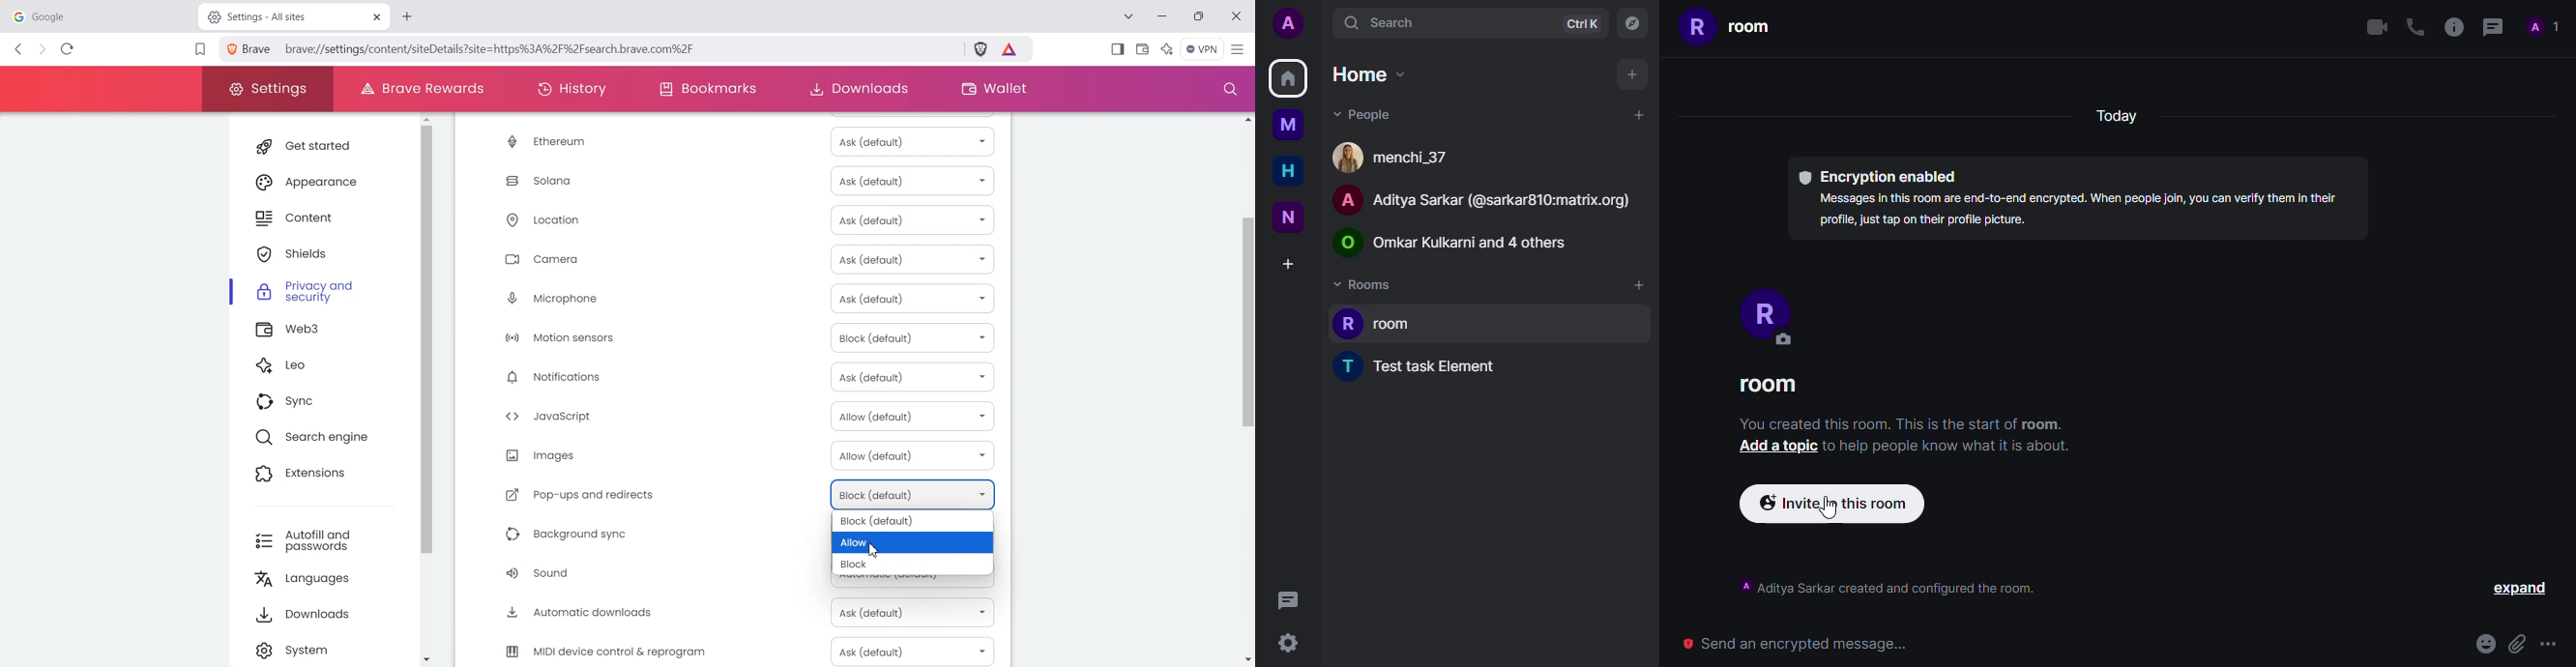  I want to click on Brave Reward, so click(1011, 51).